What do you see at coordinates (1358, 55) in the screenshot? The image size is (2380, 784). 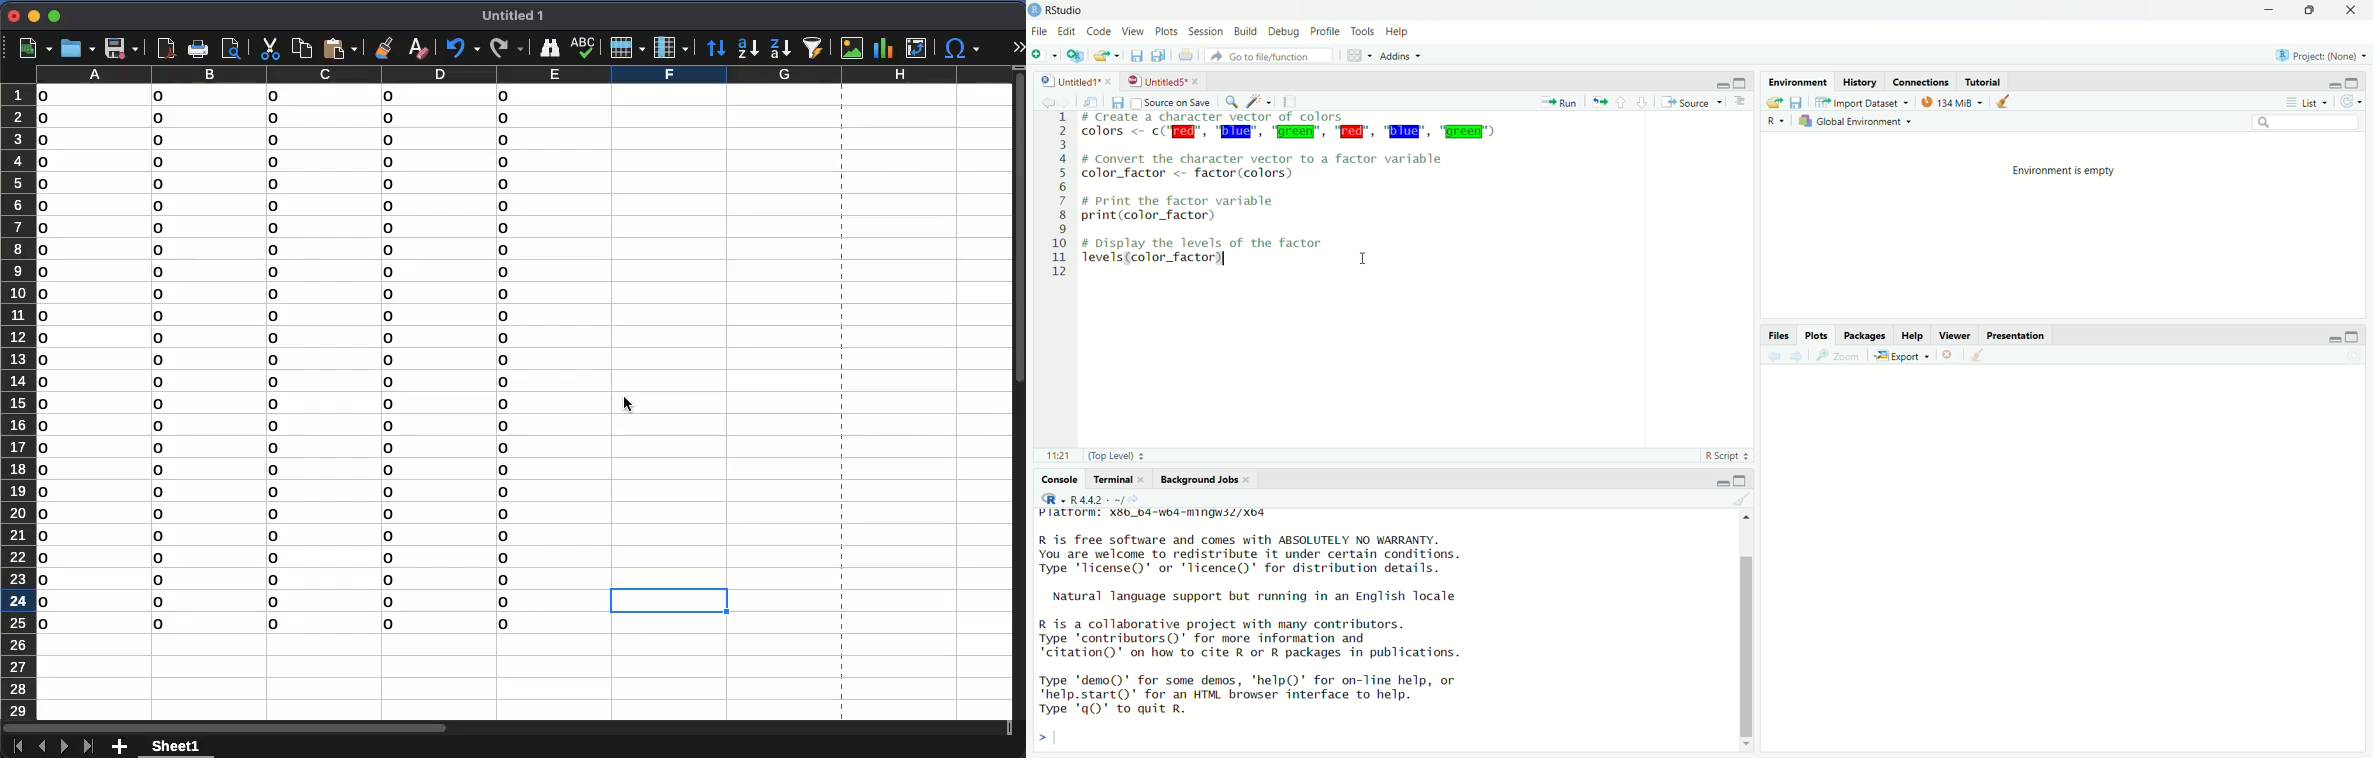 I see `workspace panes` at bounding box center [1358, 55].